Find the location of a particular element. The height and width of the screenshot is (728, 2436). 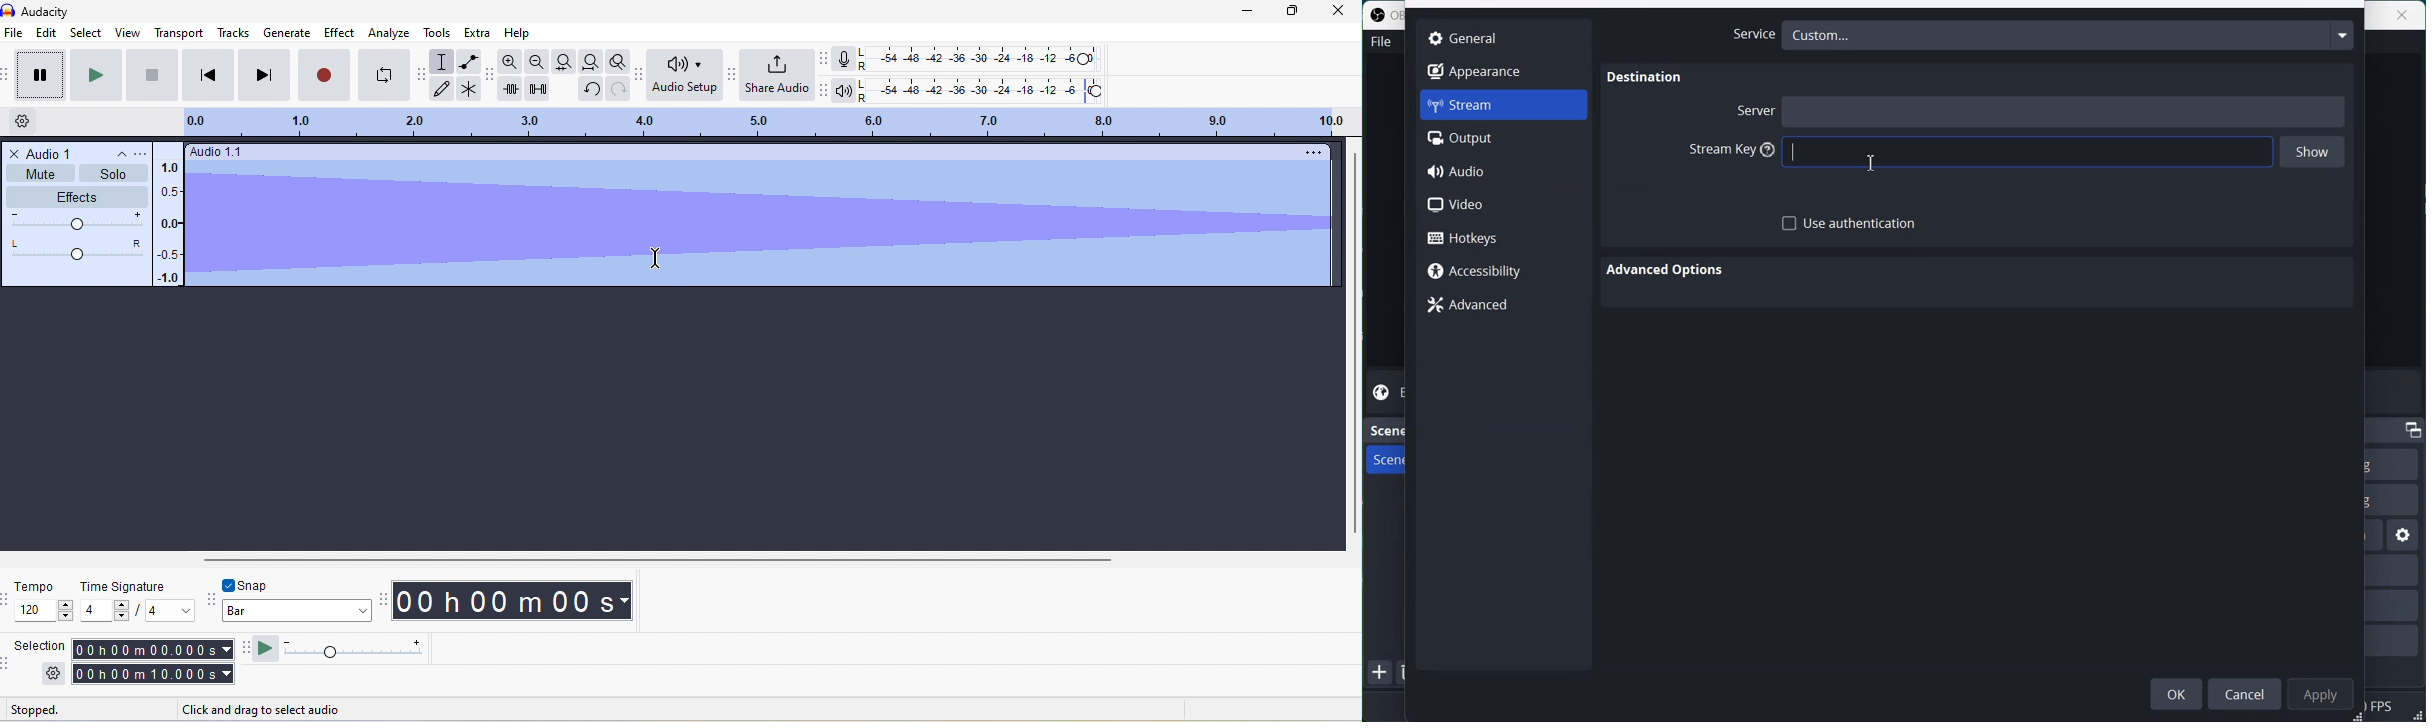

changed in looping region  is located at coordinates (765, 122).